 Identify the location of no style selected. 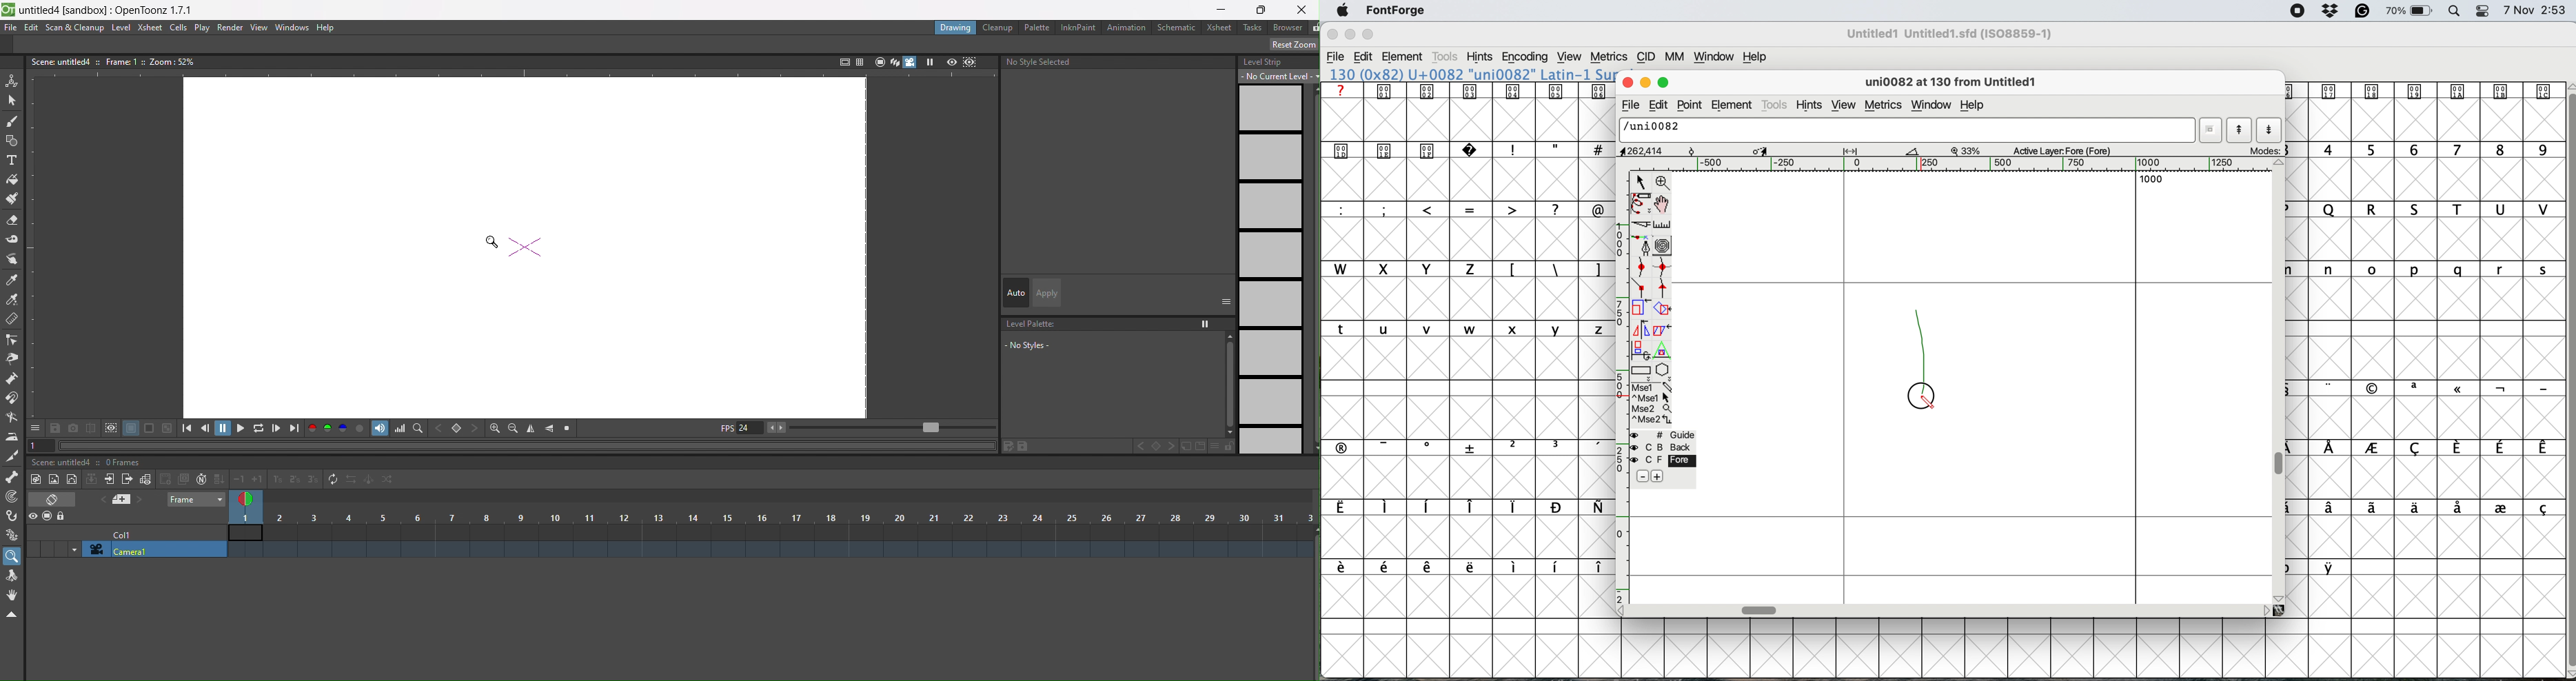
(1039, 65).